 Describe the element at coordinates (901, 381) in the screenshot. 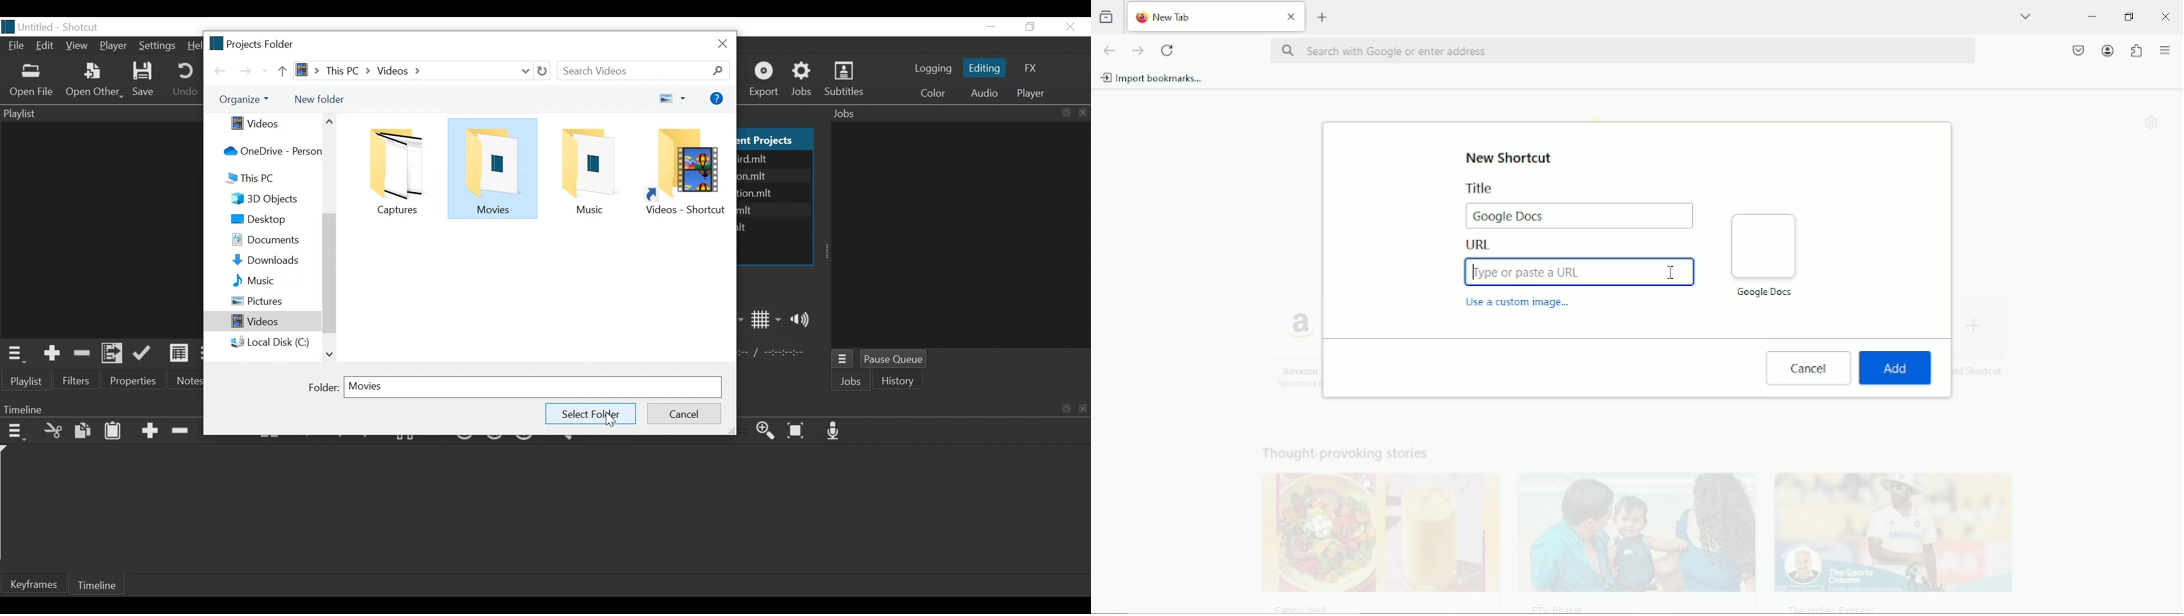

I see `istory` at that location.